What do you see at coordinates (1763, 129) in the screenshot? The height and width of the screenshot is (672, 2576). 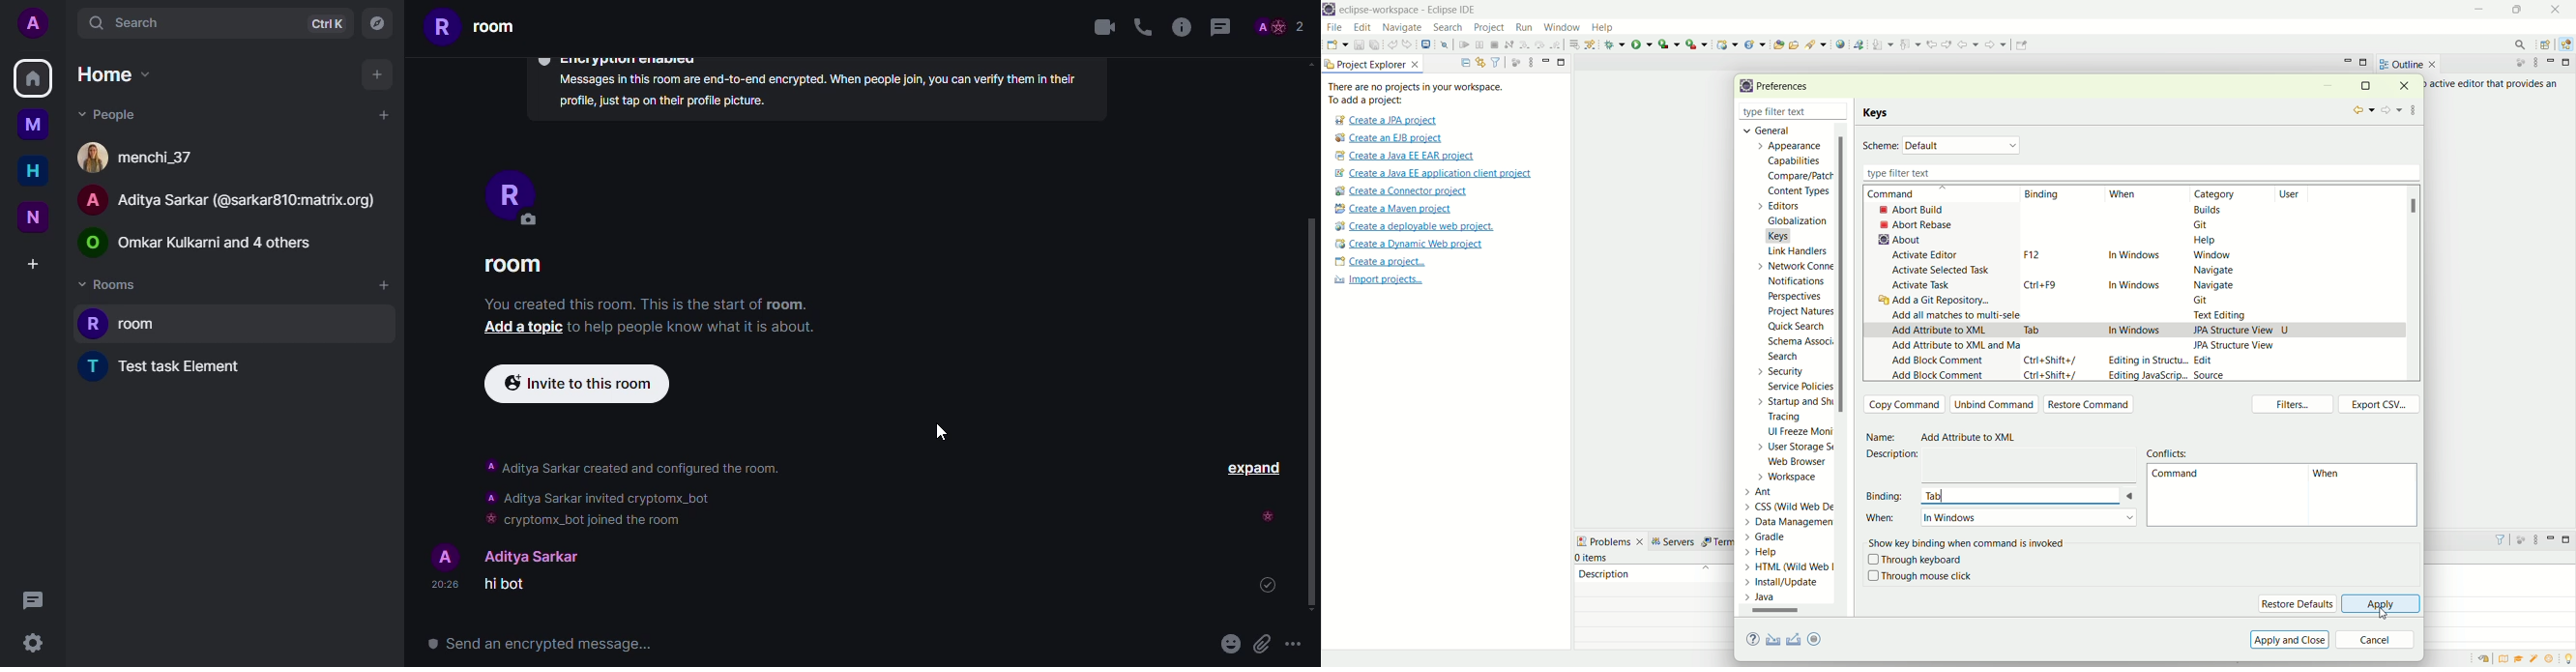 I see `general` at bounding box center [1763, 129].